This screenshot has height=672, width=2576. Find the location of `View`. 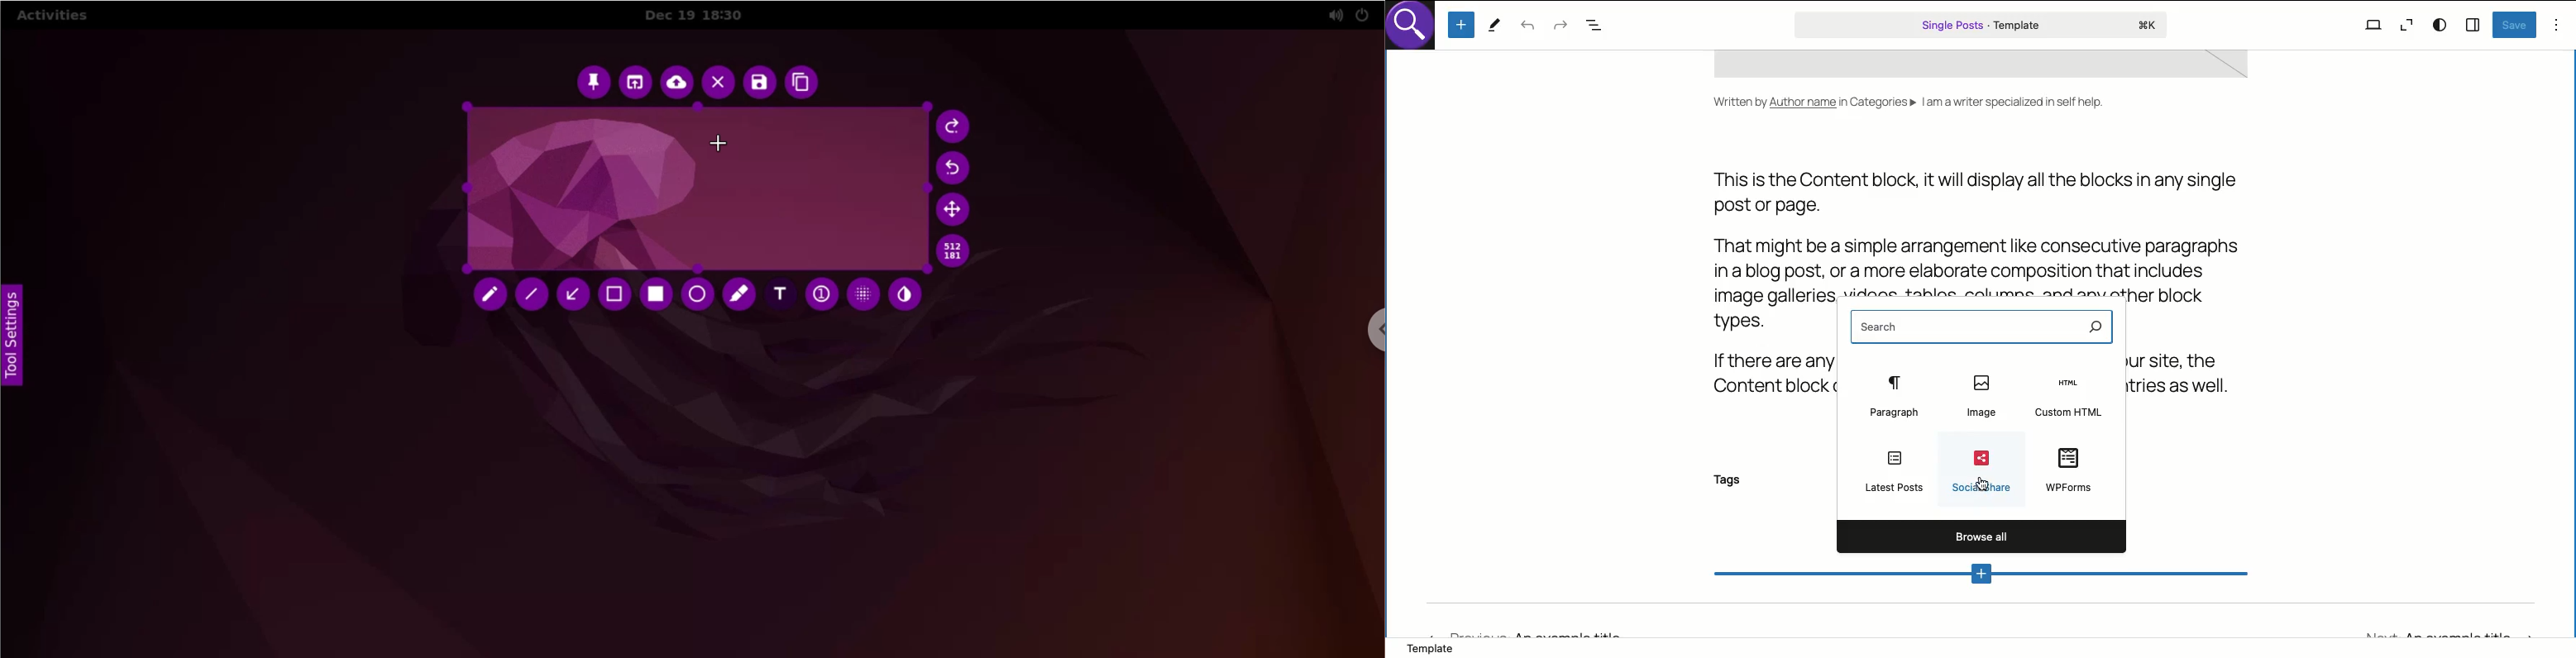

View is located at coordinates (2373, 24).